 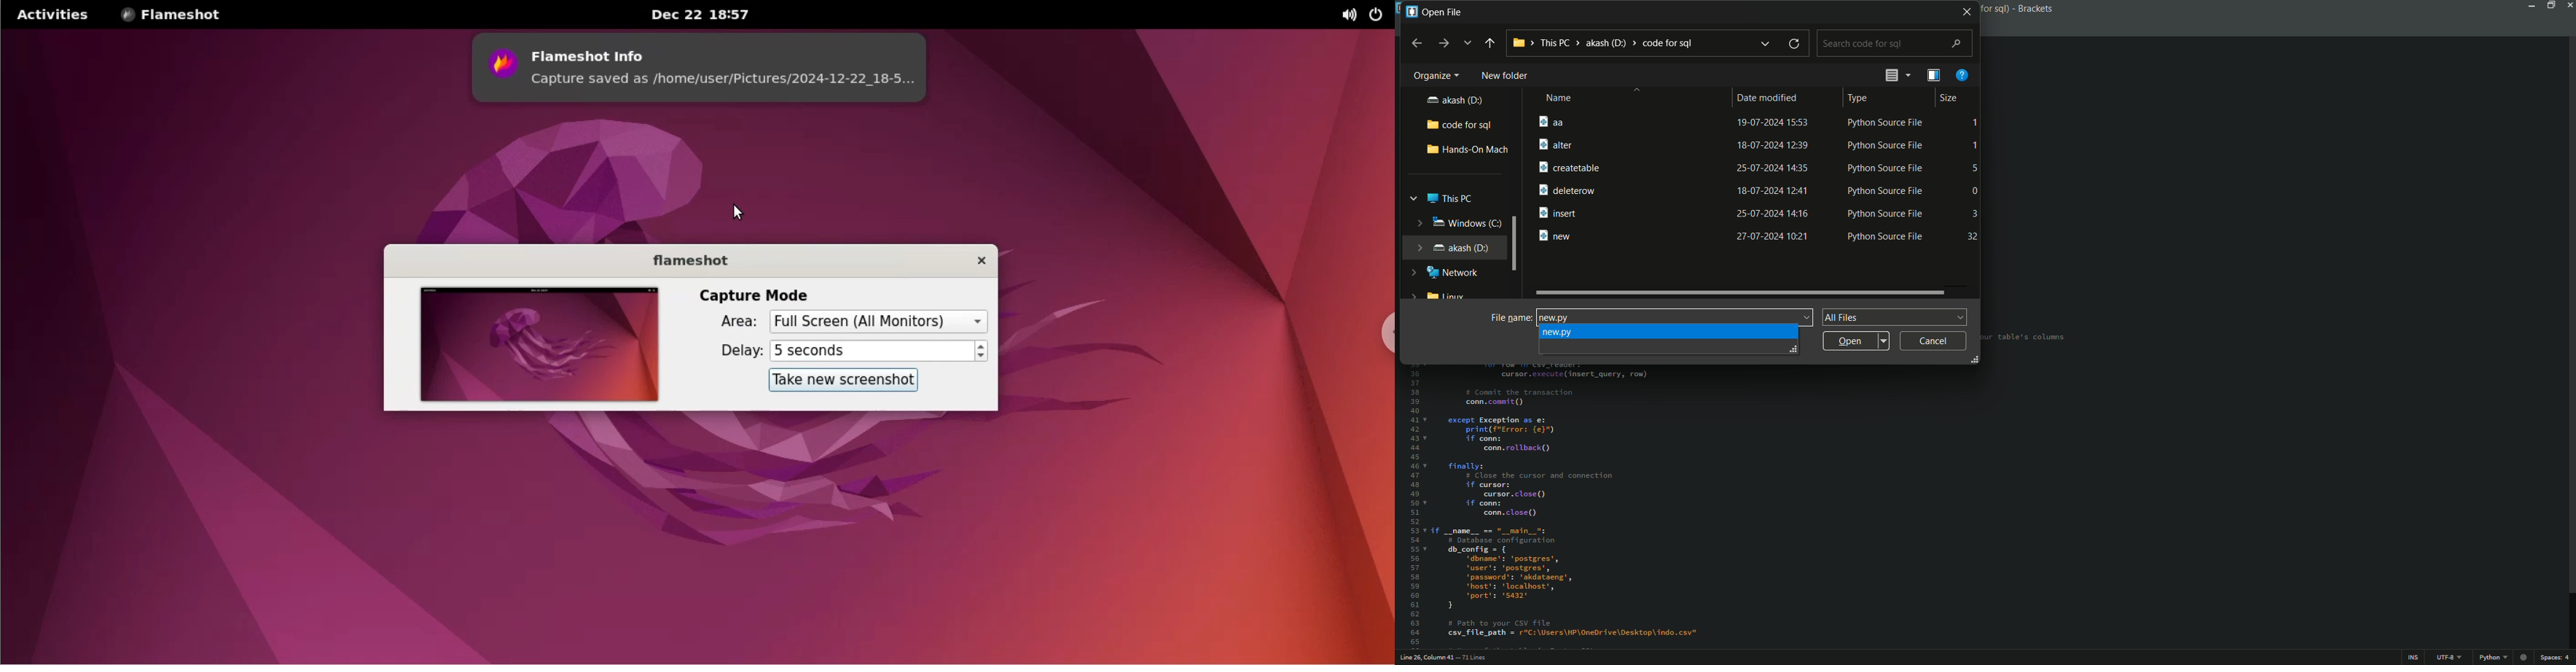 What do you see at coordinates (1571, 190) in the screenshot?
I see `deleterow` at bounding box center [1571, 190].